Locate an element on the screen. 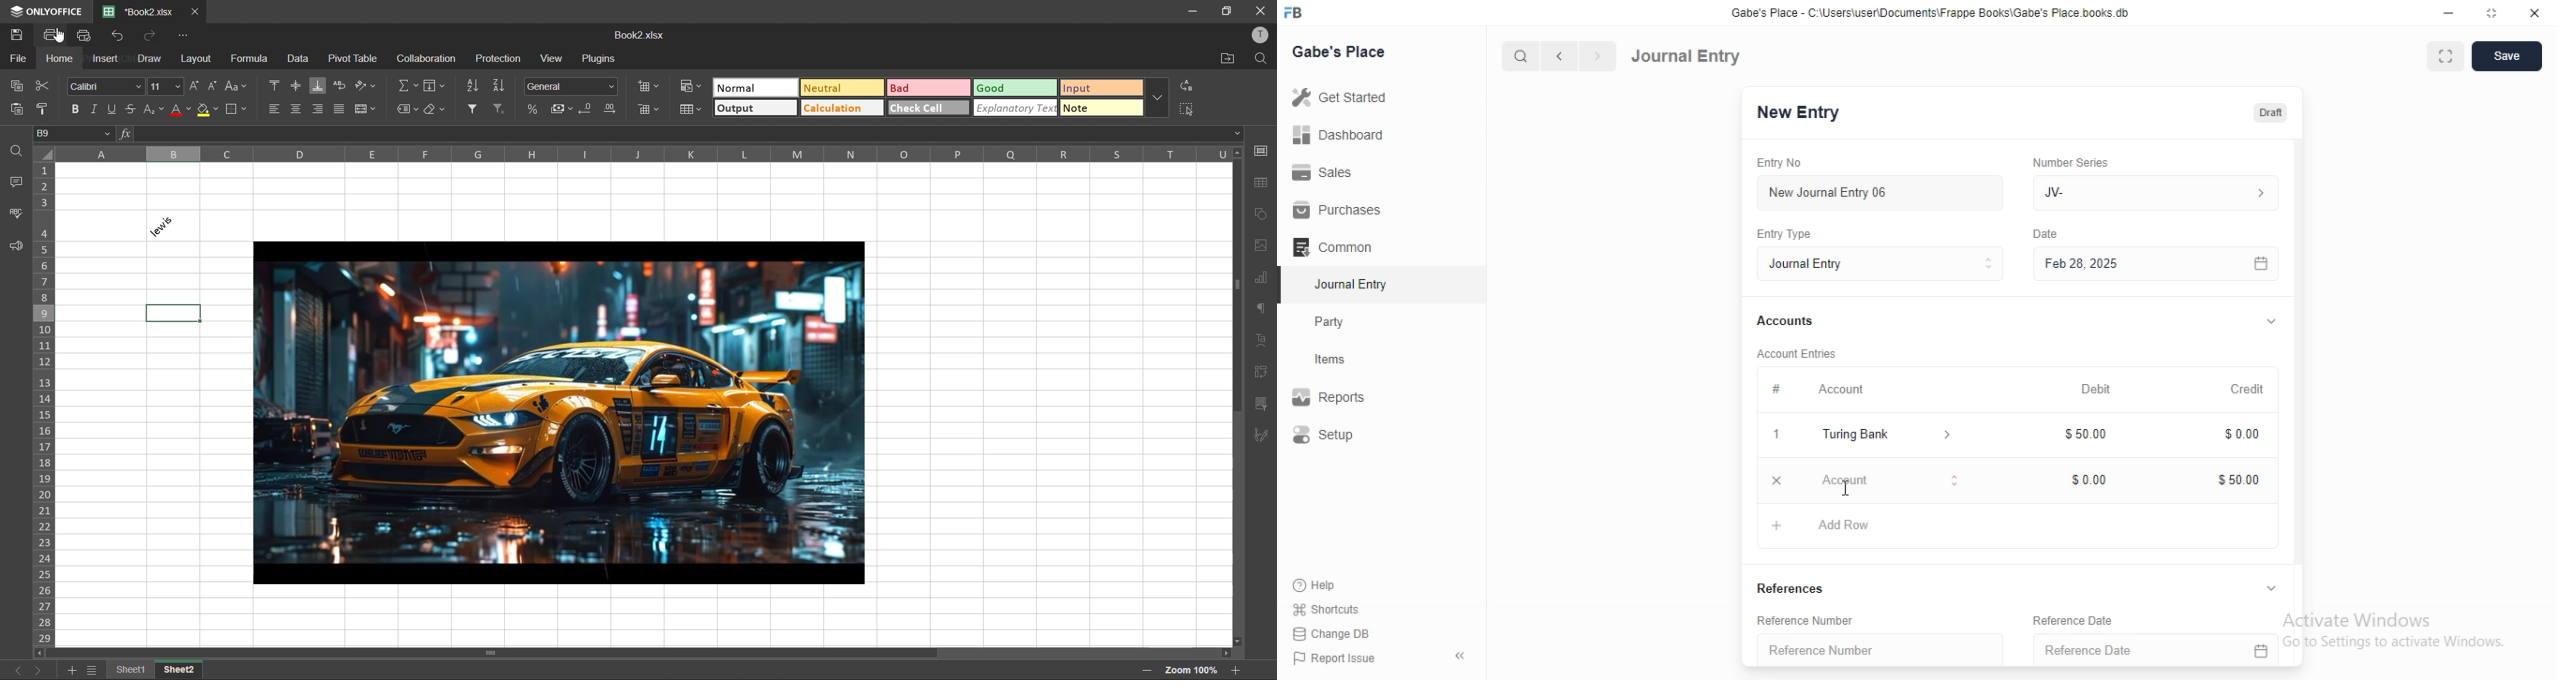  Add Row is located at coordinates (1820, 525).